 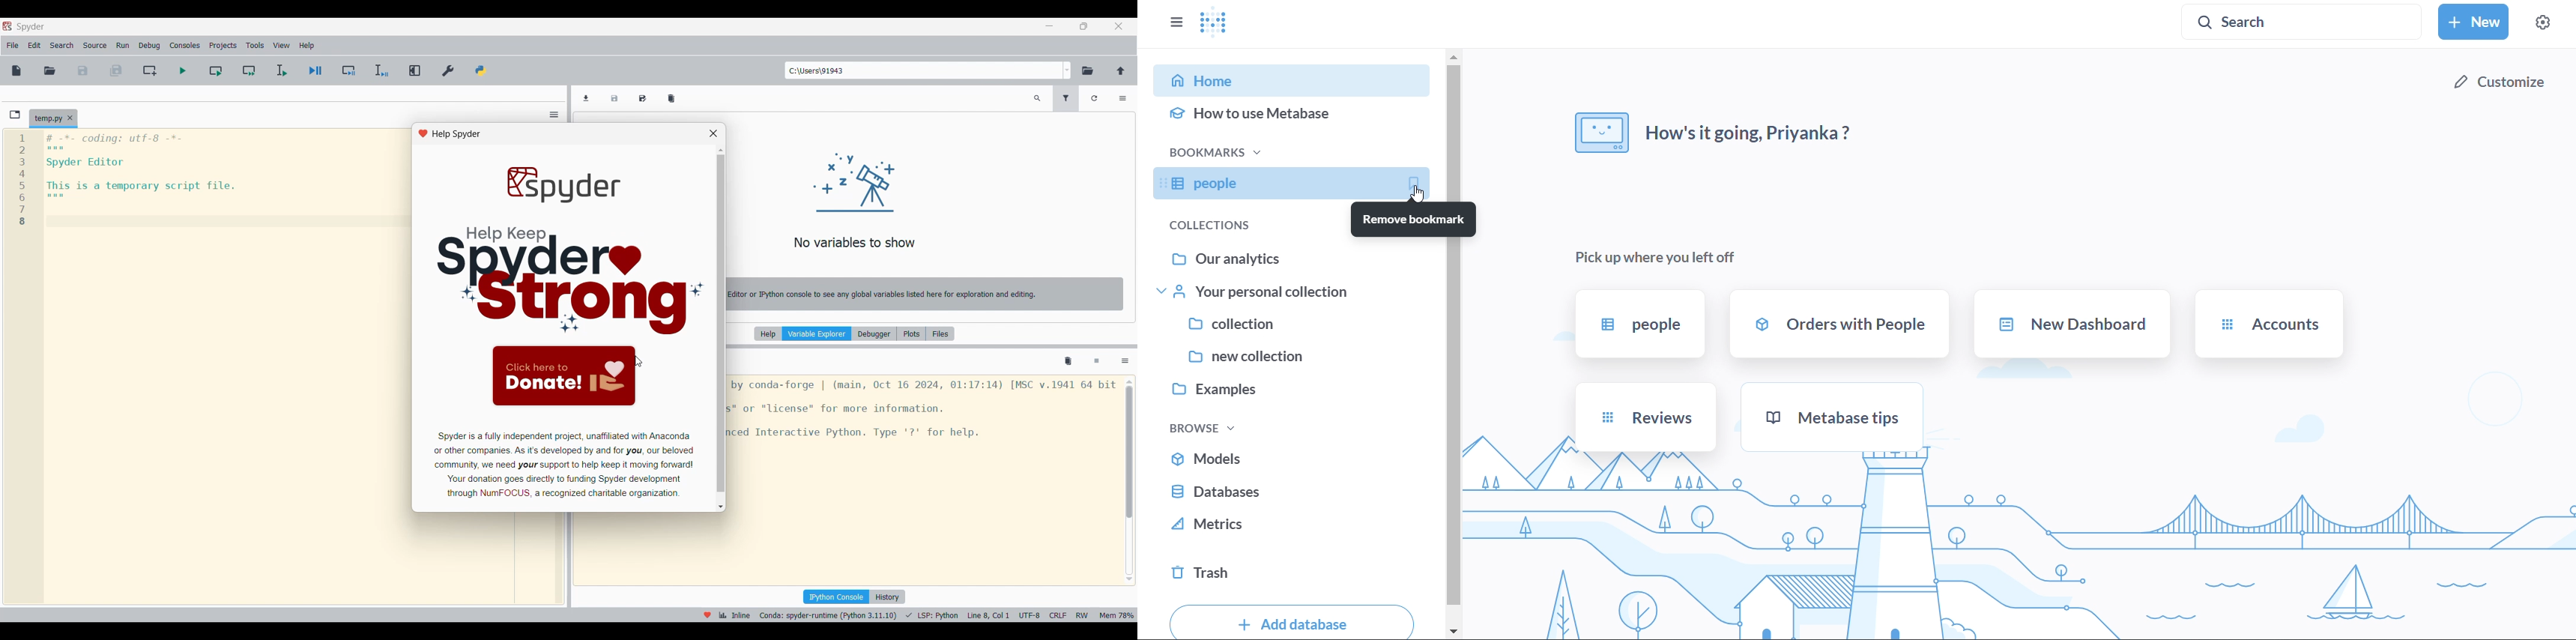 What do you see at coordinates (1290, 78) in the screenshot?
I see `home` at bounding box center [1290, 78].